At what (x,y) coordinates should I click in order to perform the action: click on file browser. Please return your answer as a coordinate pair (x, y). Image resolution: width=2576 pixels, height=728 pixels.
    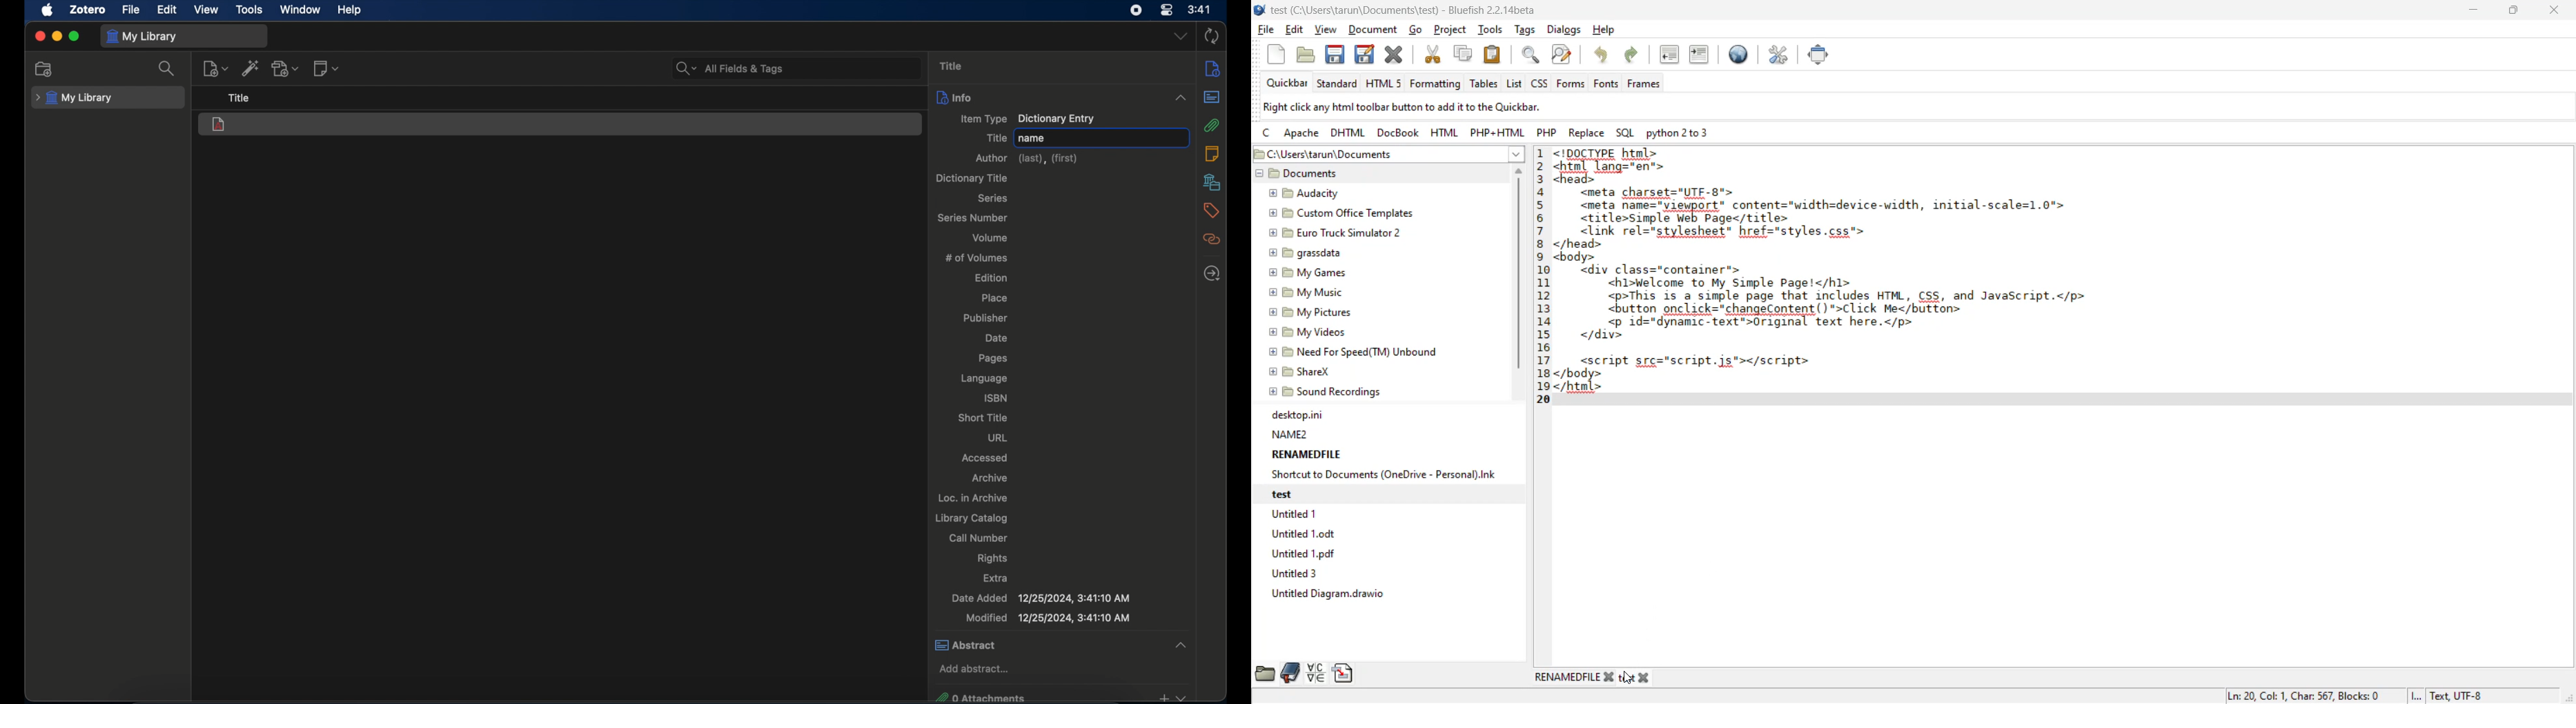
    Looking at the image, I should click on (1266, 675).